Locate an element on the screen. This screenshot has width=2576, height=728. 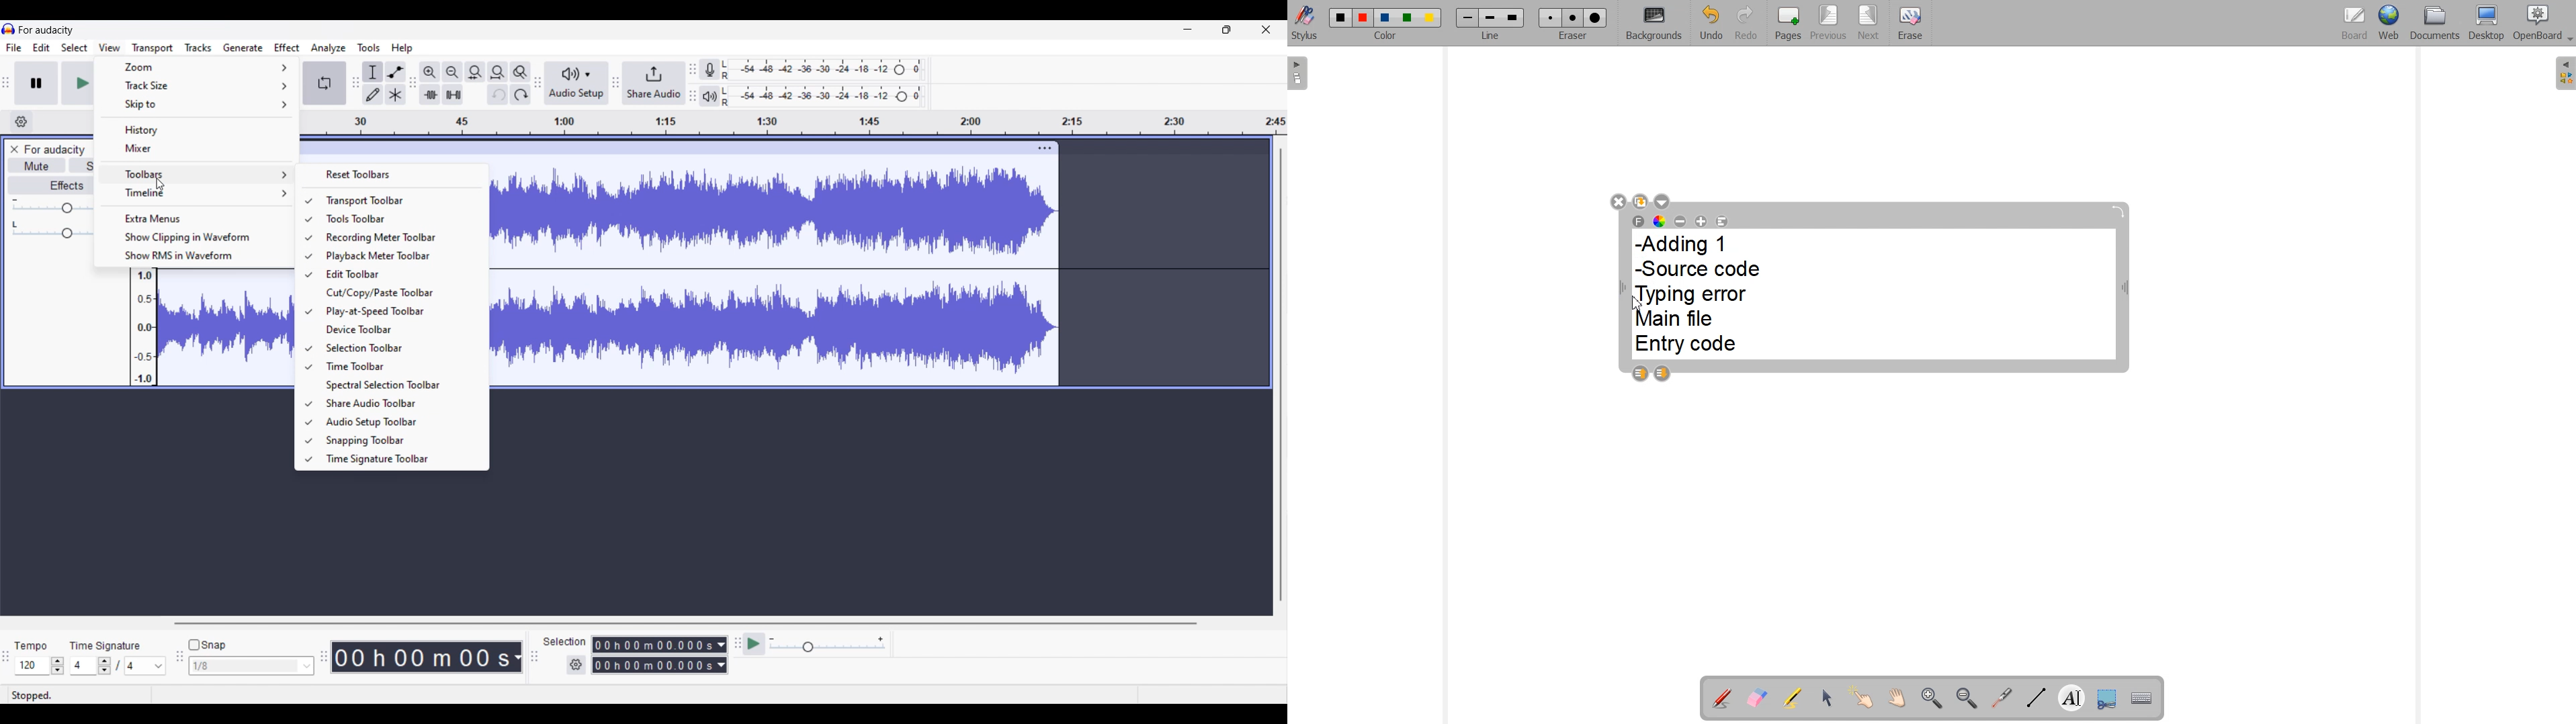
View is located at coordinates (110, 48).